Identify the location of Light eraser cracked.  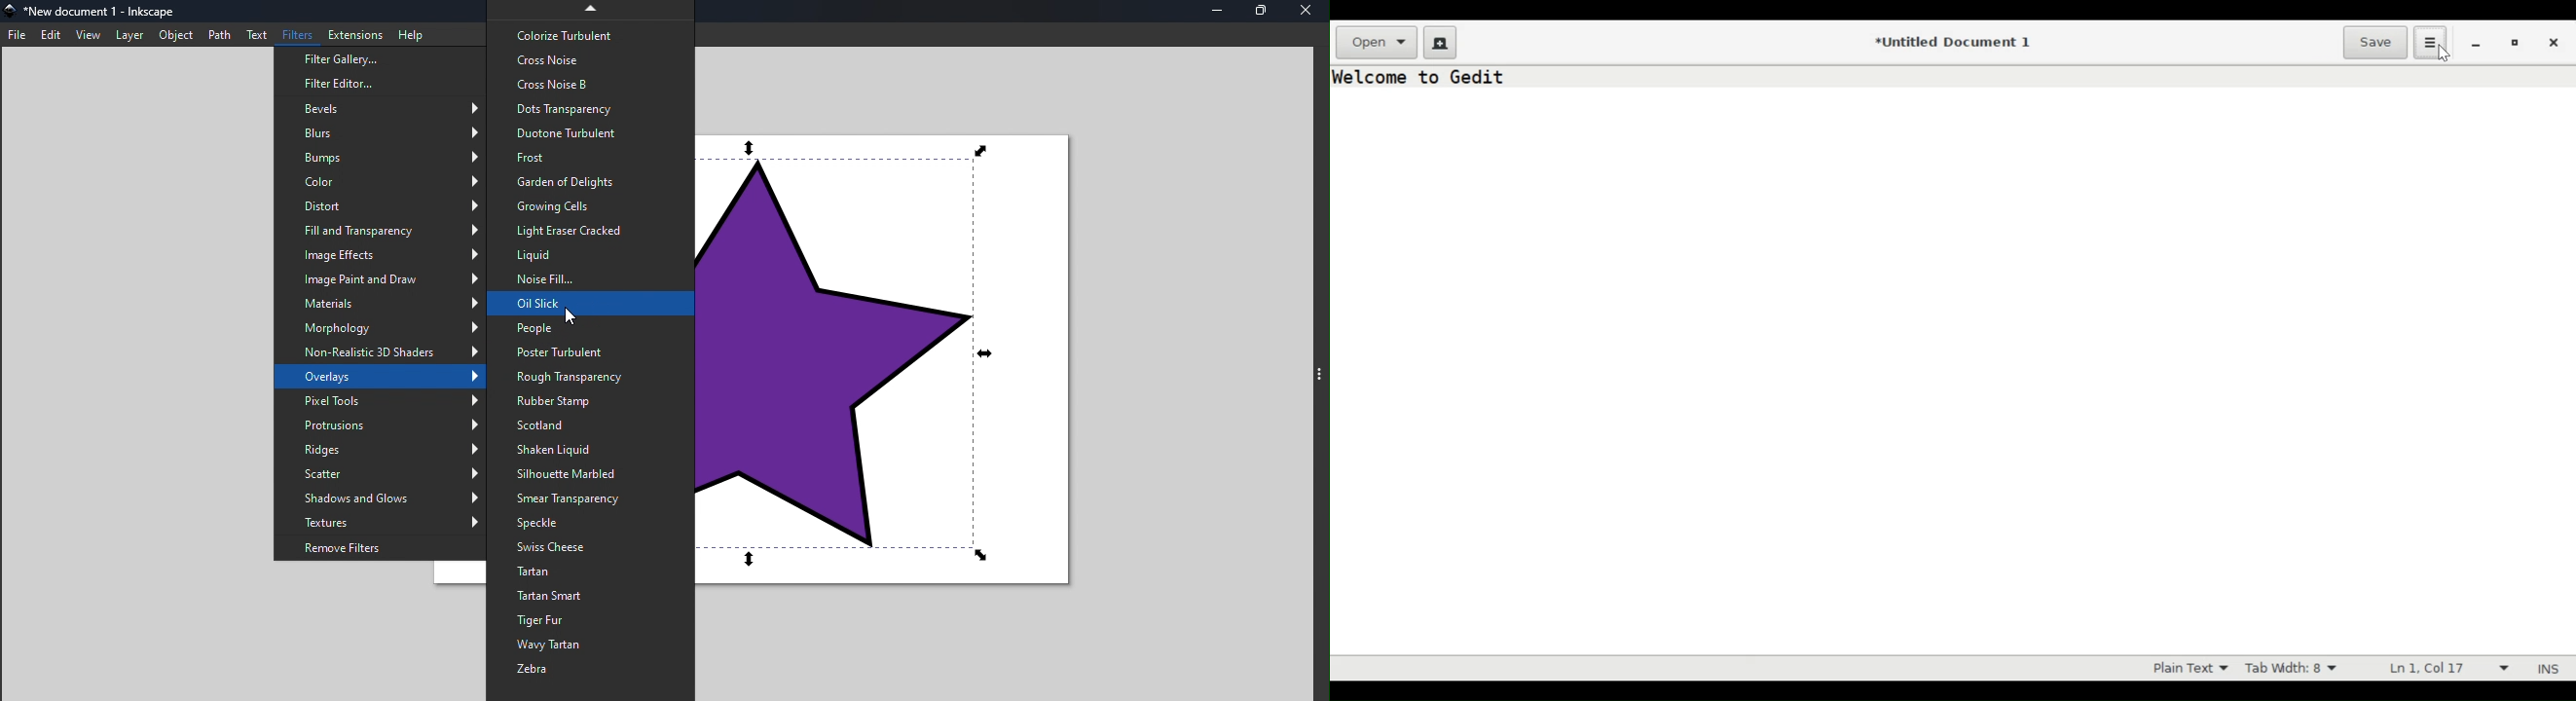
(585, 231).